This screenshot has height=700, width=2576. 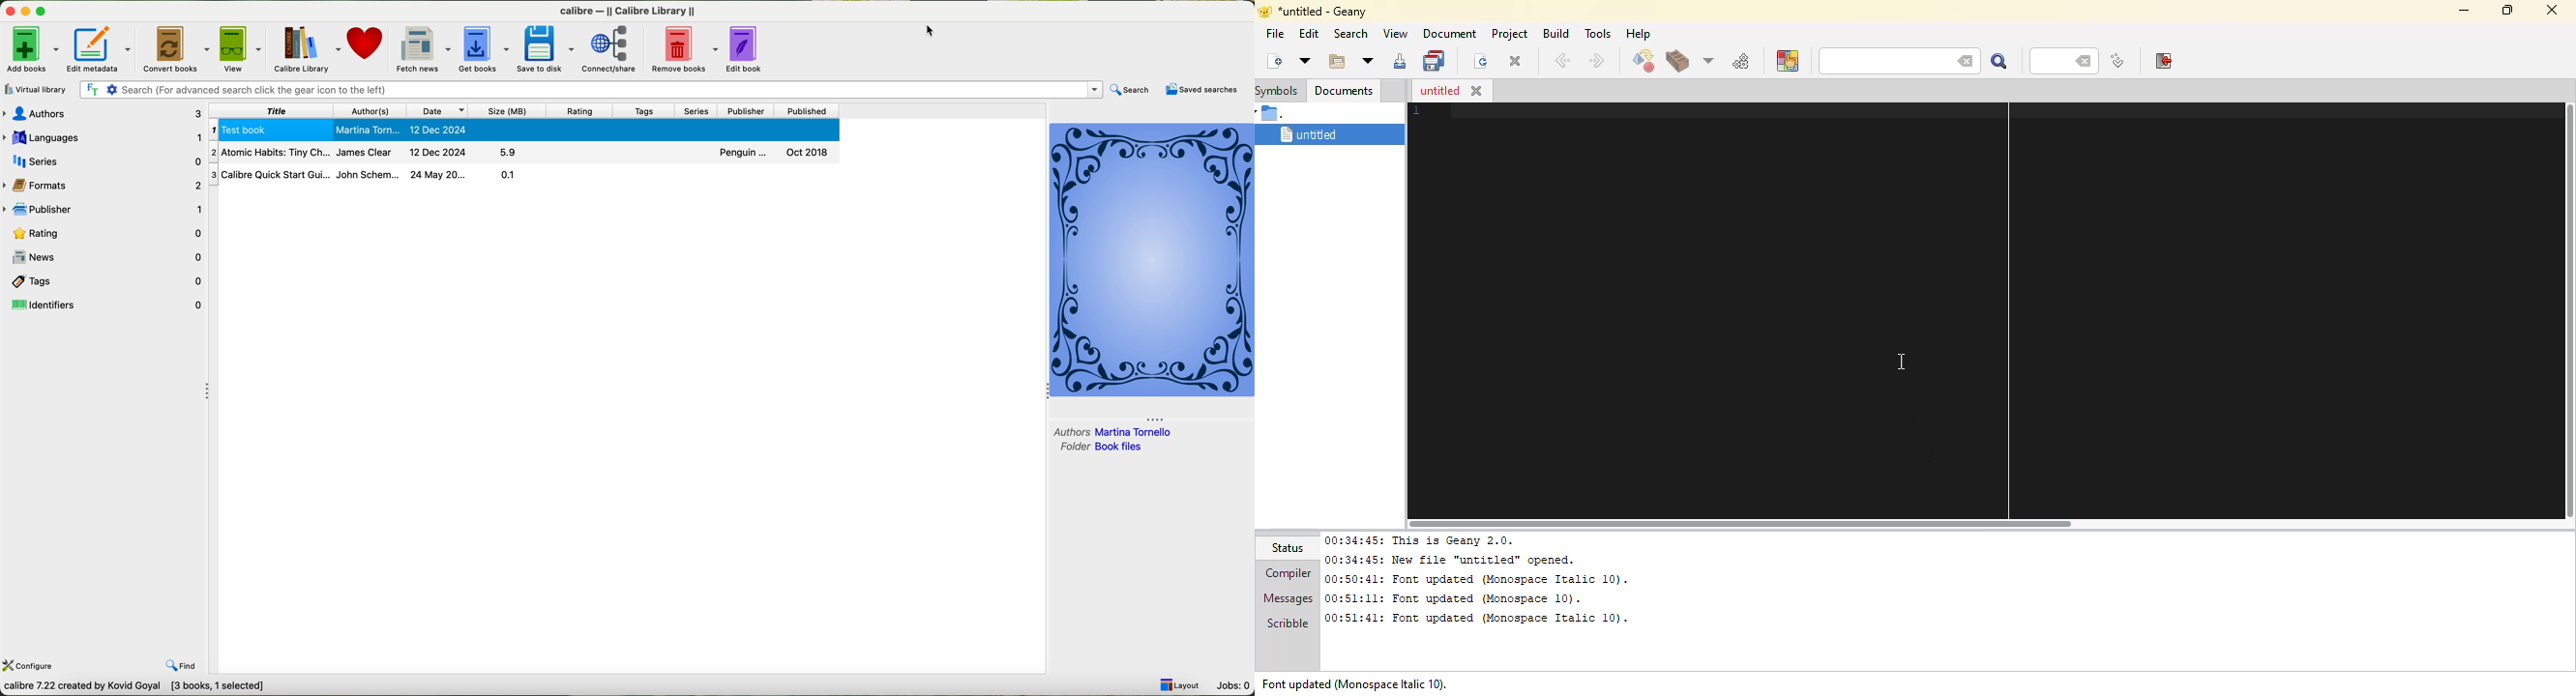 What do you see at coordinates (101, 49) in the screenshot?
I see `edit metadata` at bounding box center [101, 49].